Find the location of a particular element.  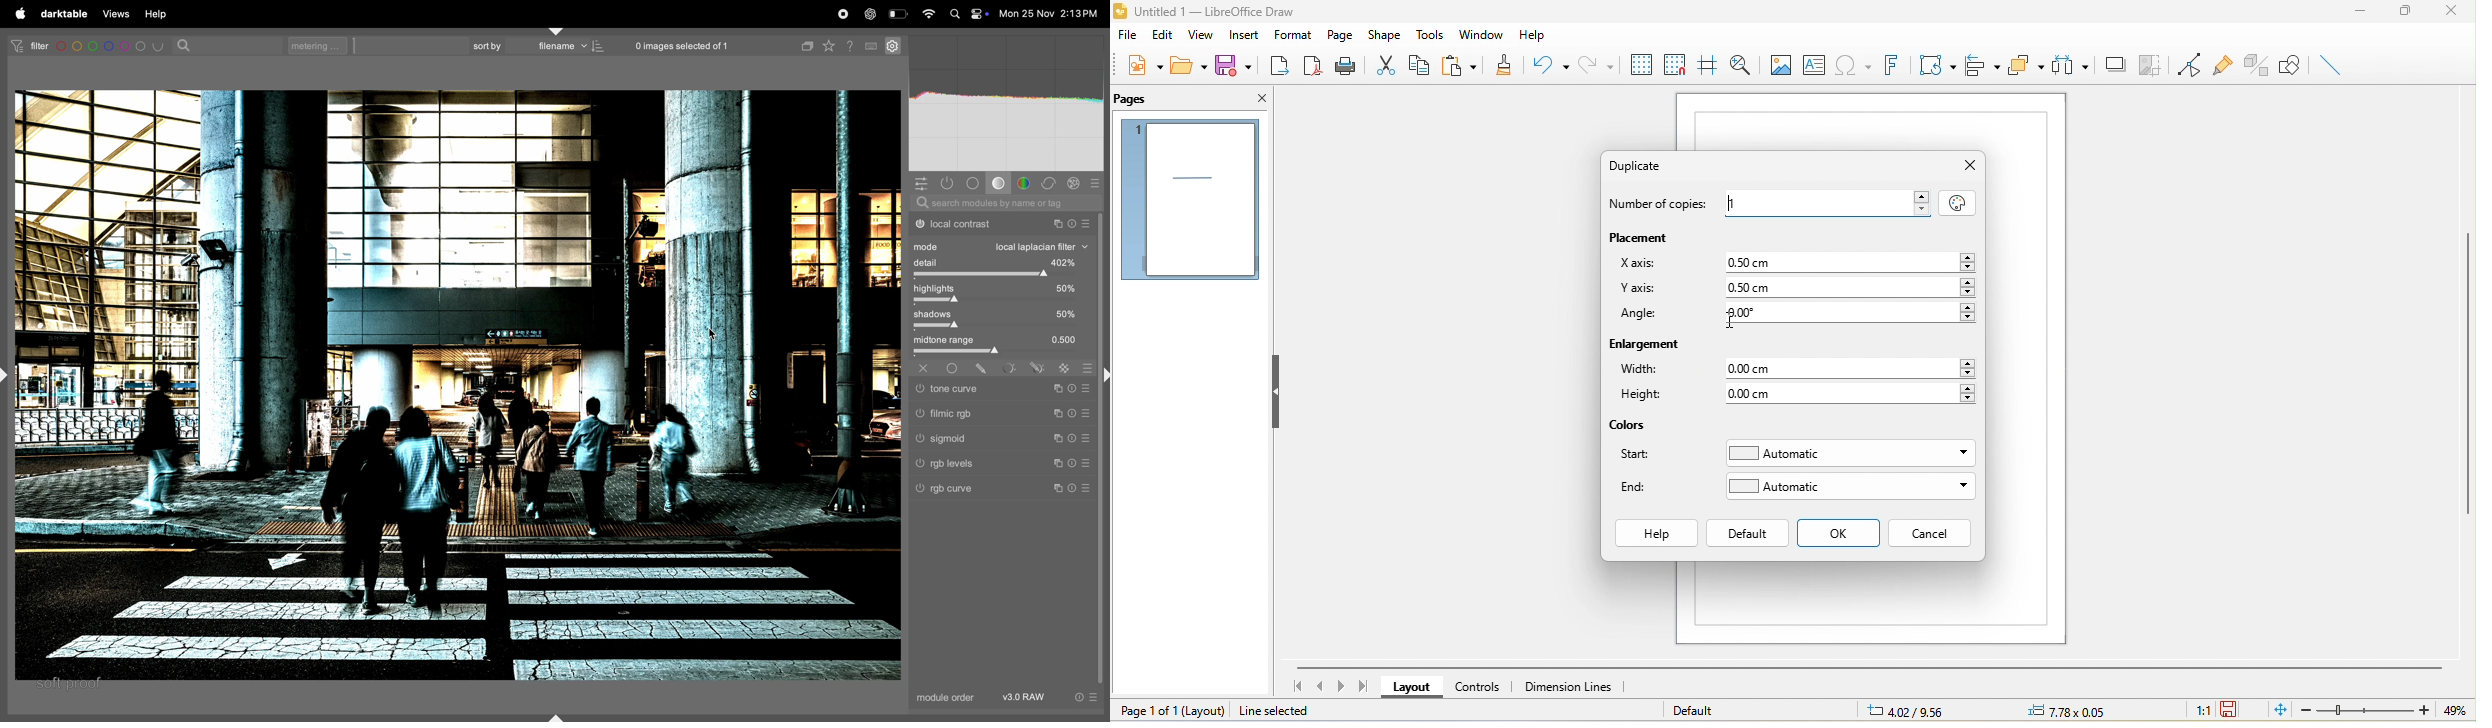

hide is located at coordinates (1278, 390).